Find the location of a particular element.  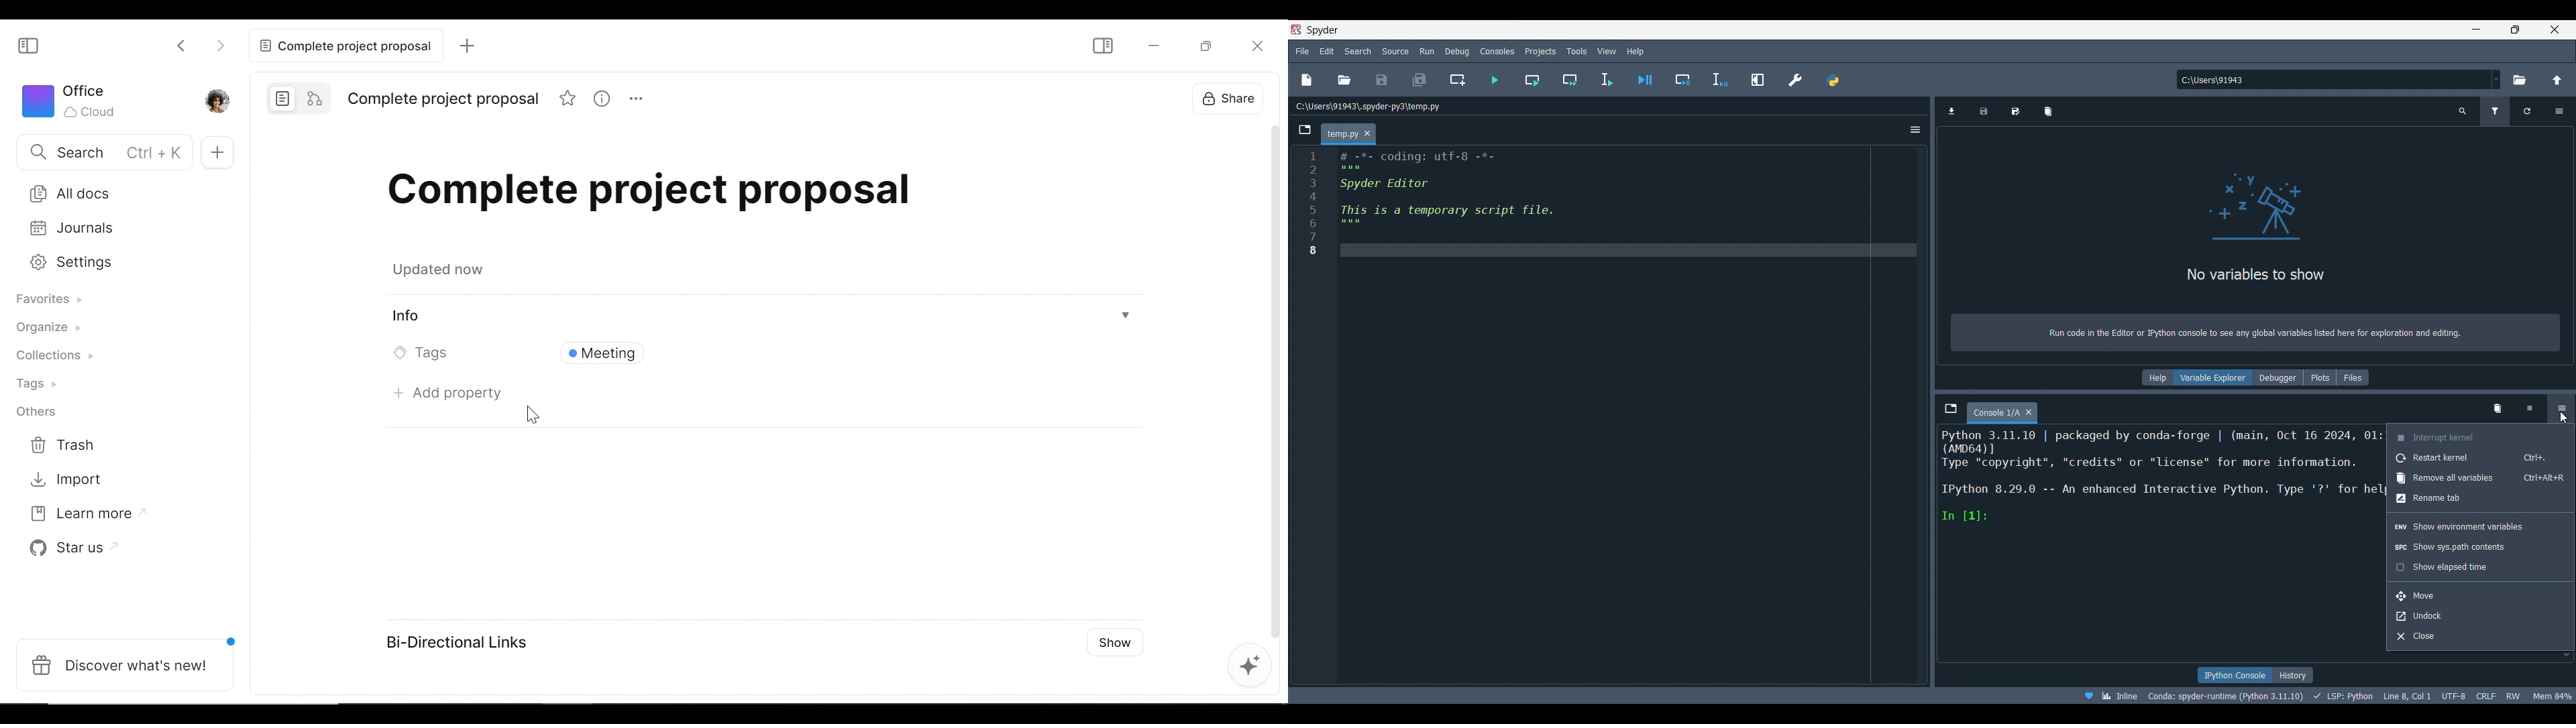

Open file is located at coordinates (1344, 80).